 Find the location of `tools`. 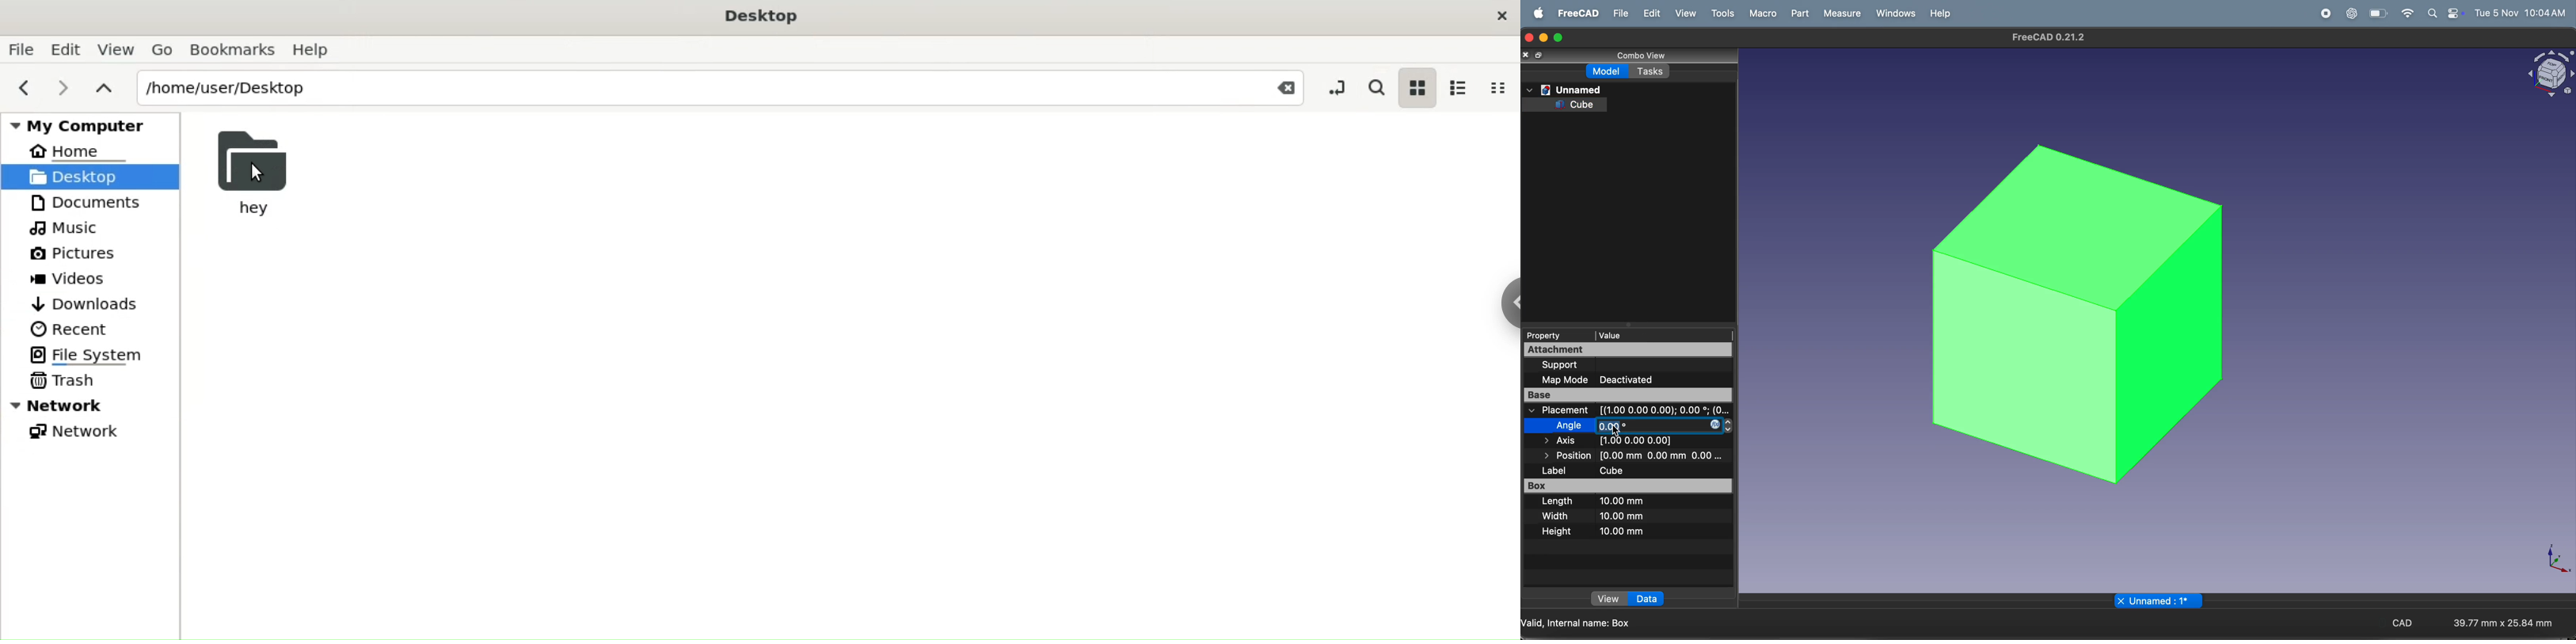

tools is located at coordinates (1719, 13).